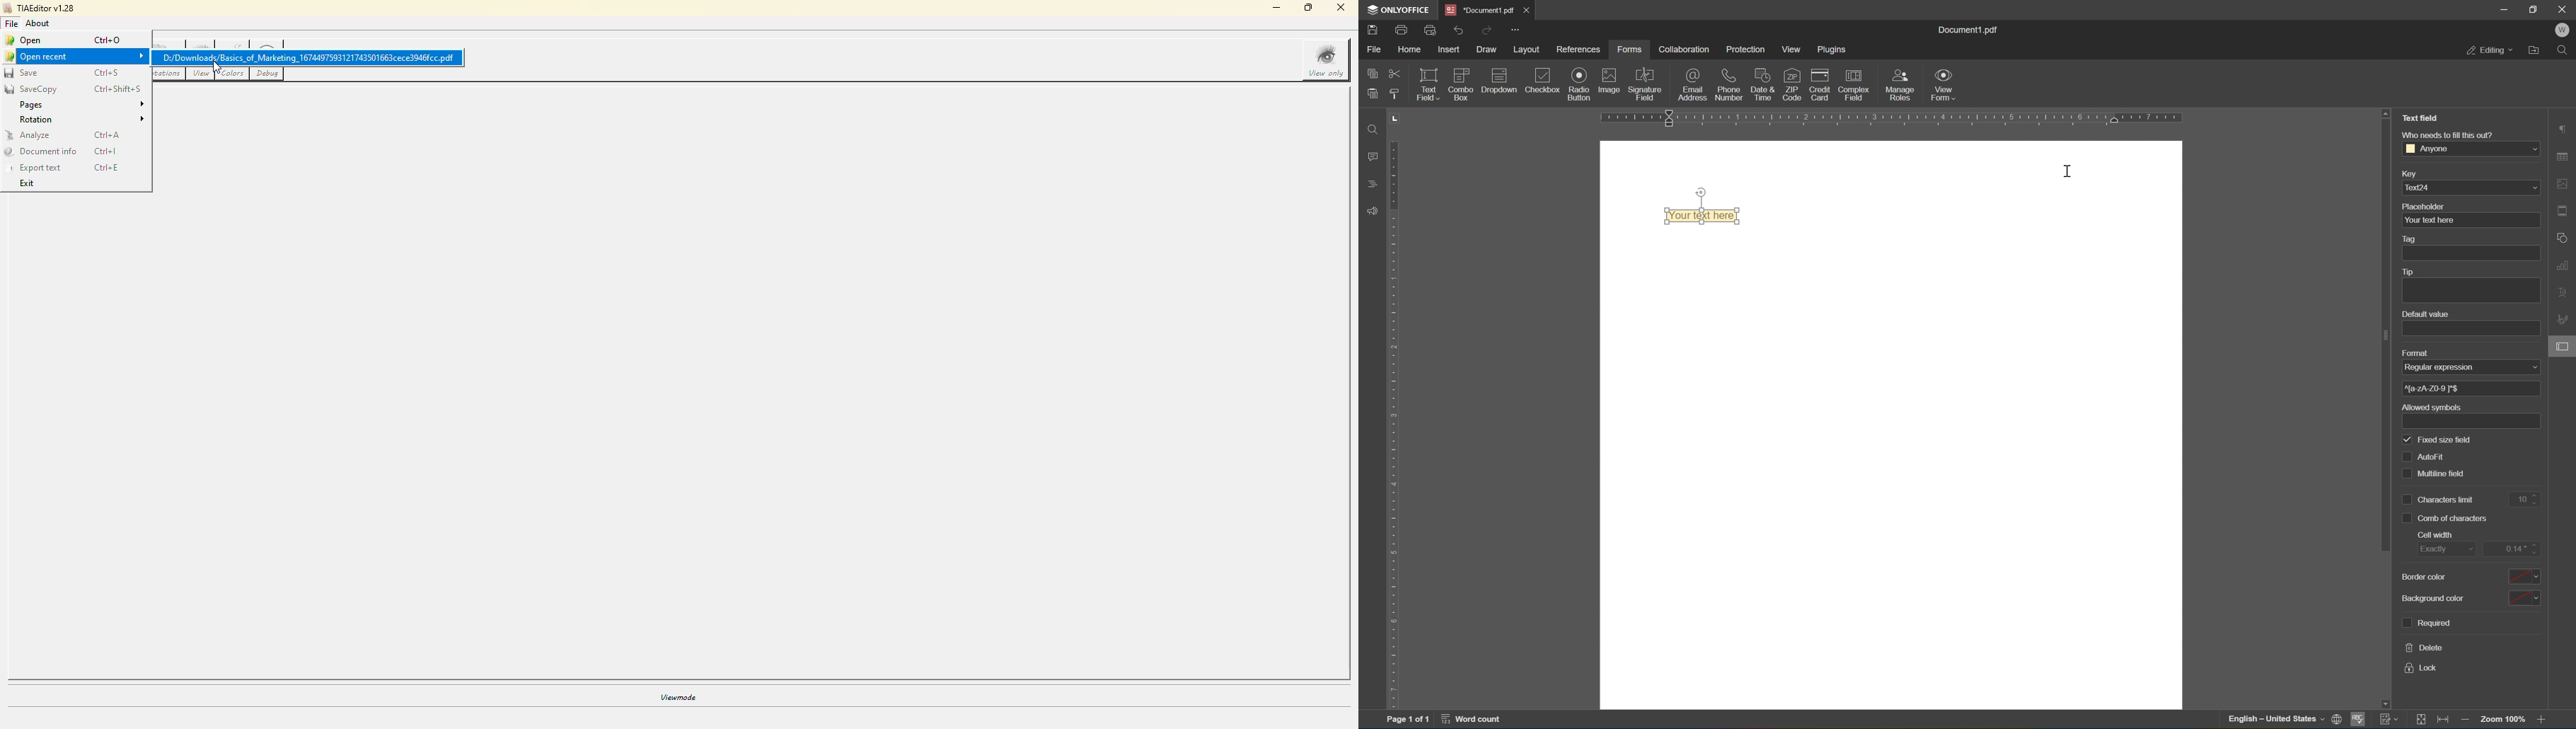  What do you see at coordinates (1489, 30) in the screenshot?
I see `redo` at bounding box center [1489, 30].